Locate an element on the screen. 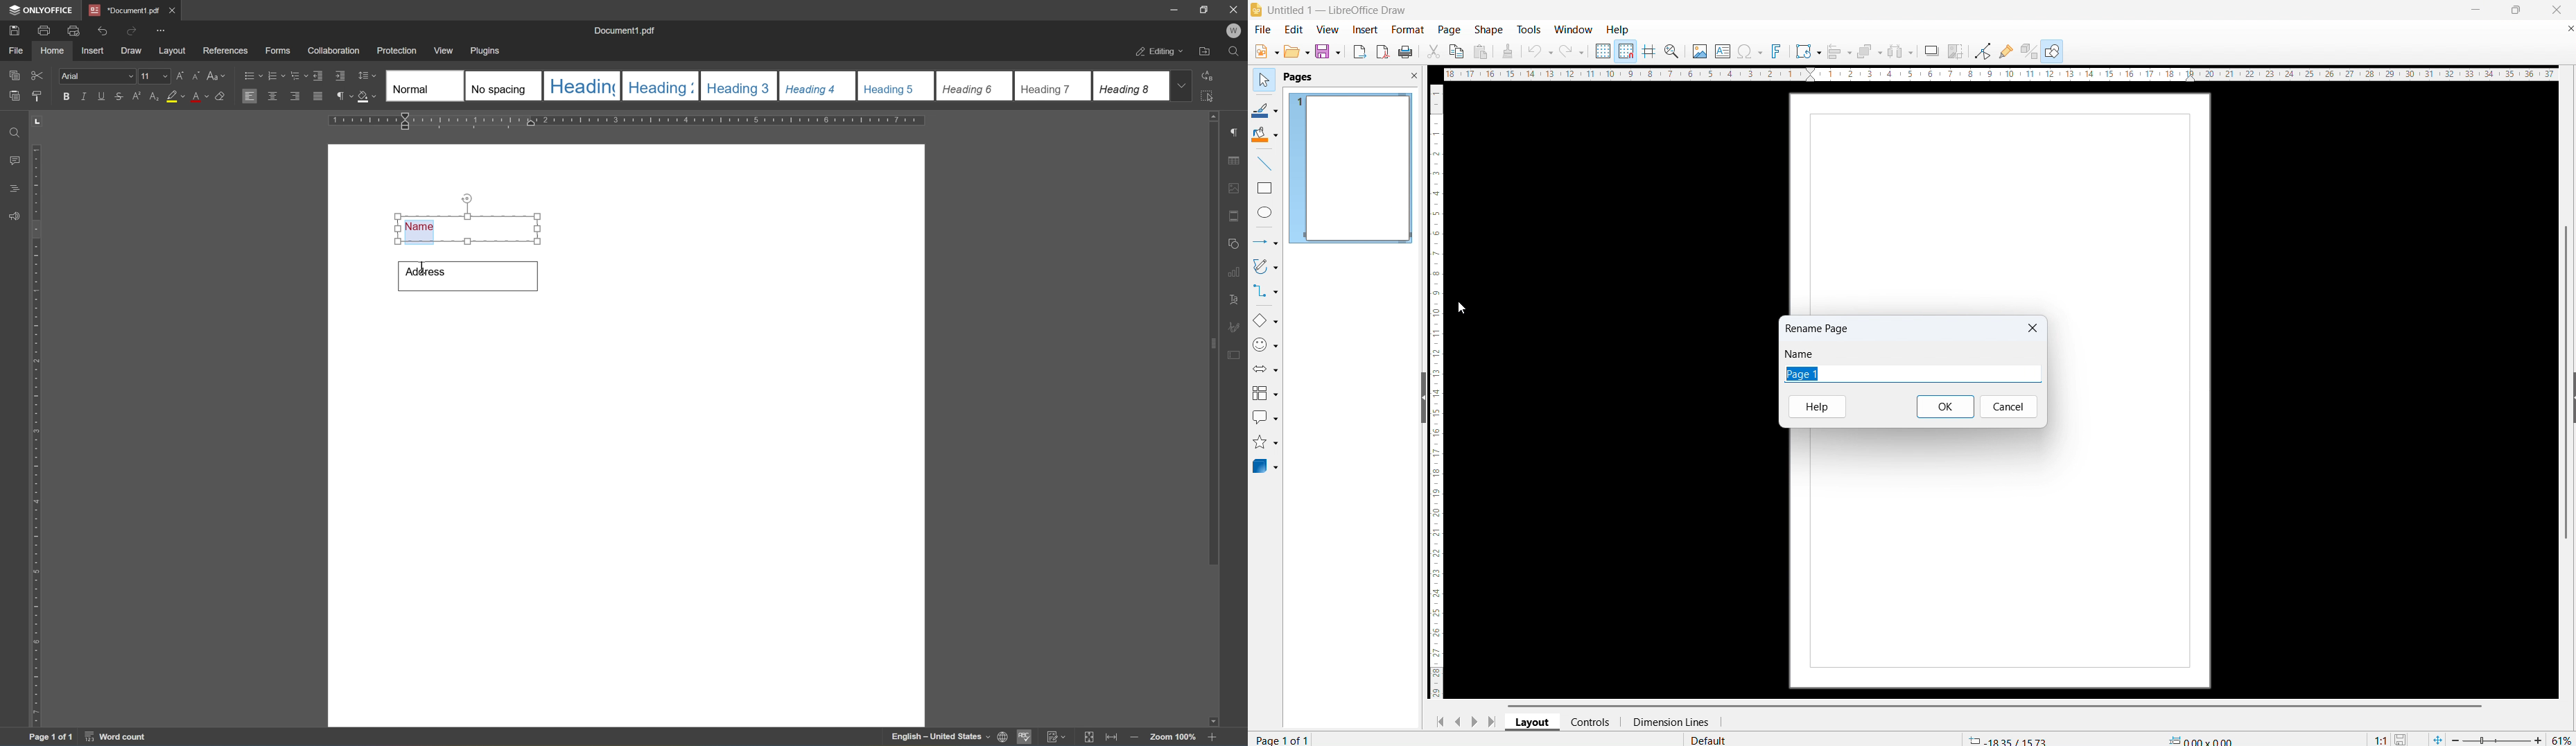 This screenshot has width=2576, height=756. font size is located at coordinates (155, 76).